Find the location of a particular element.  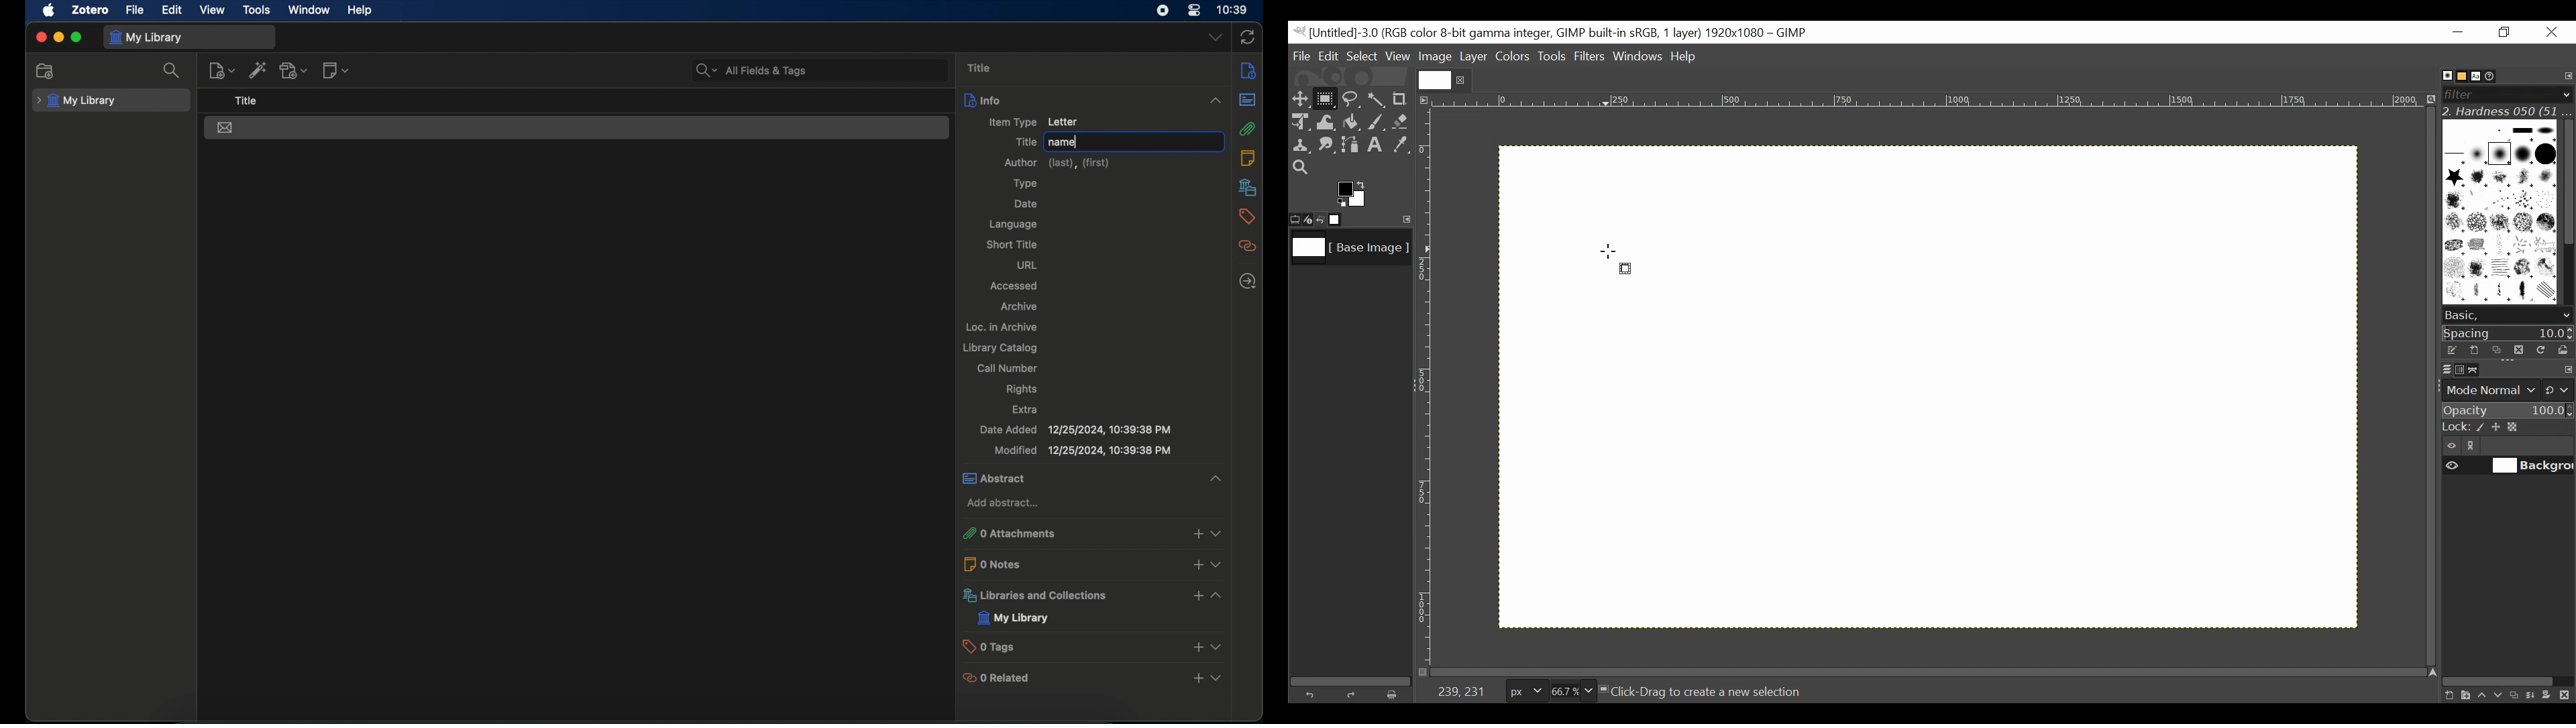

related is located at coordinates (1248, 246).